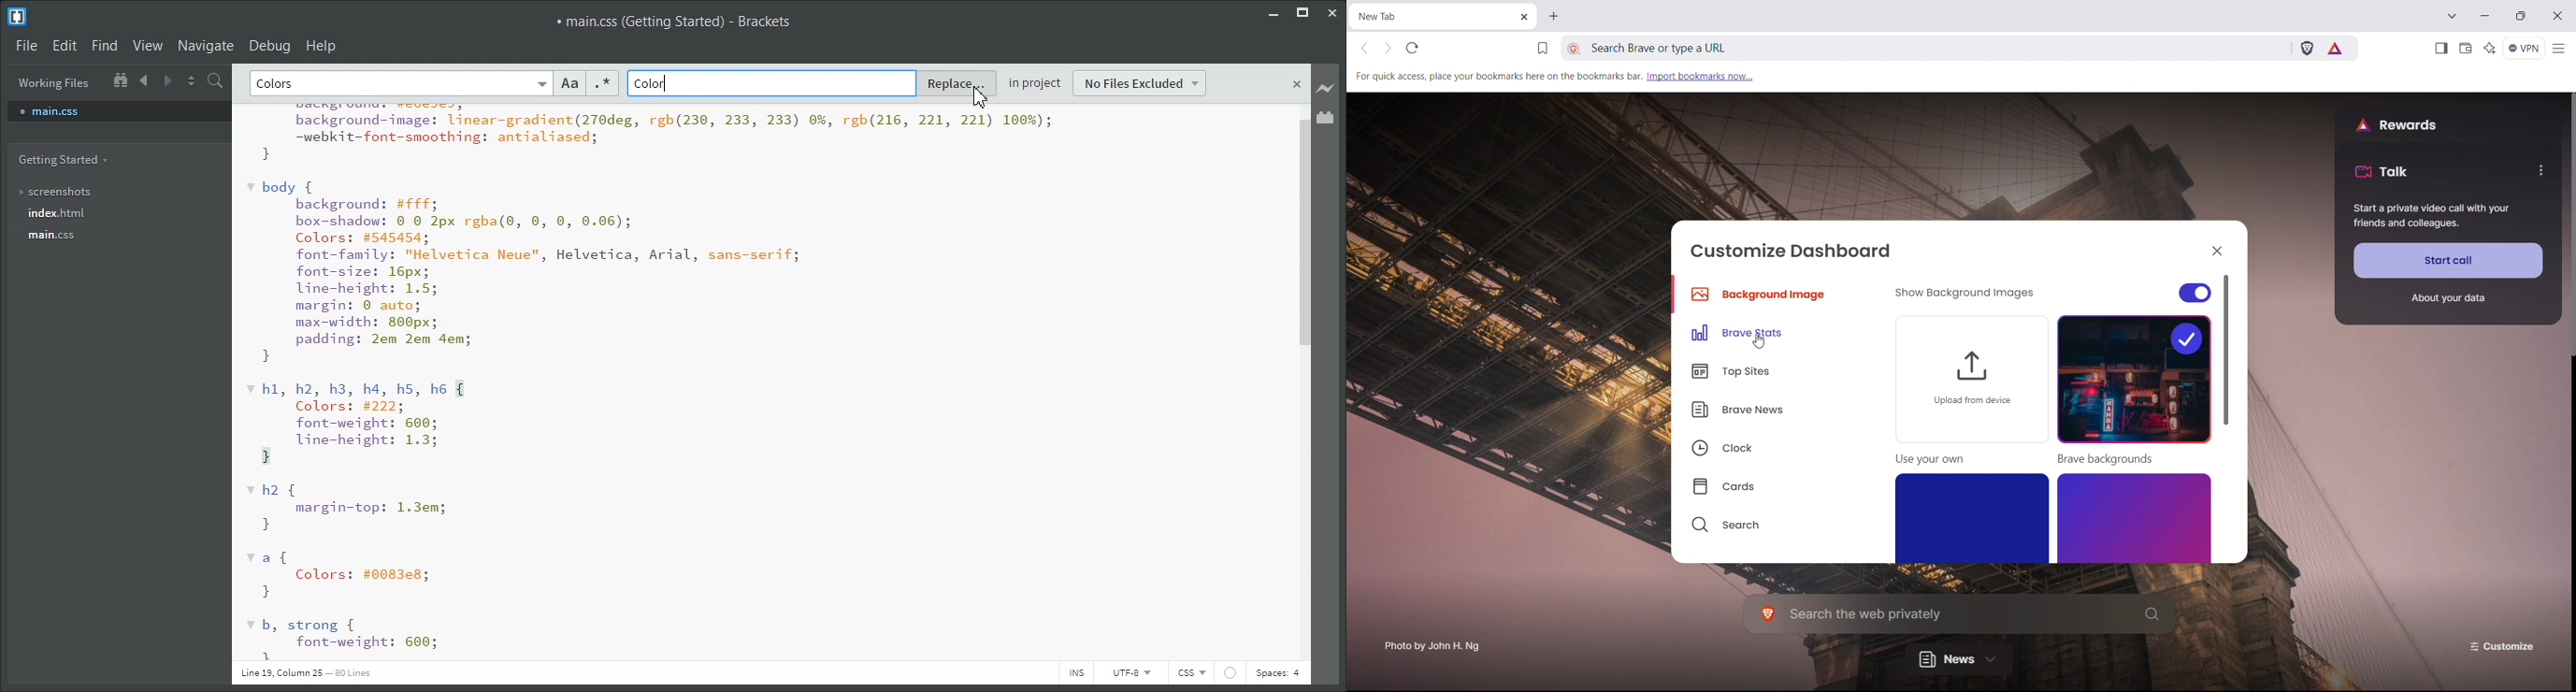 The height and width of the screenshot is (700, 2576). What do you see at coordinates (1523, 18) in the screenshot?
I see `close tab` at bounding box center [1523, 18].